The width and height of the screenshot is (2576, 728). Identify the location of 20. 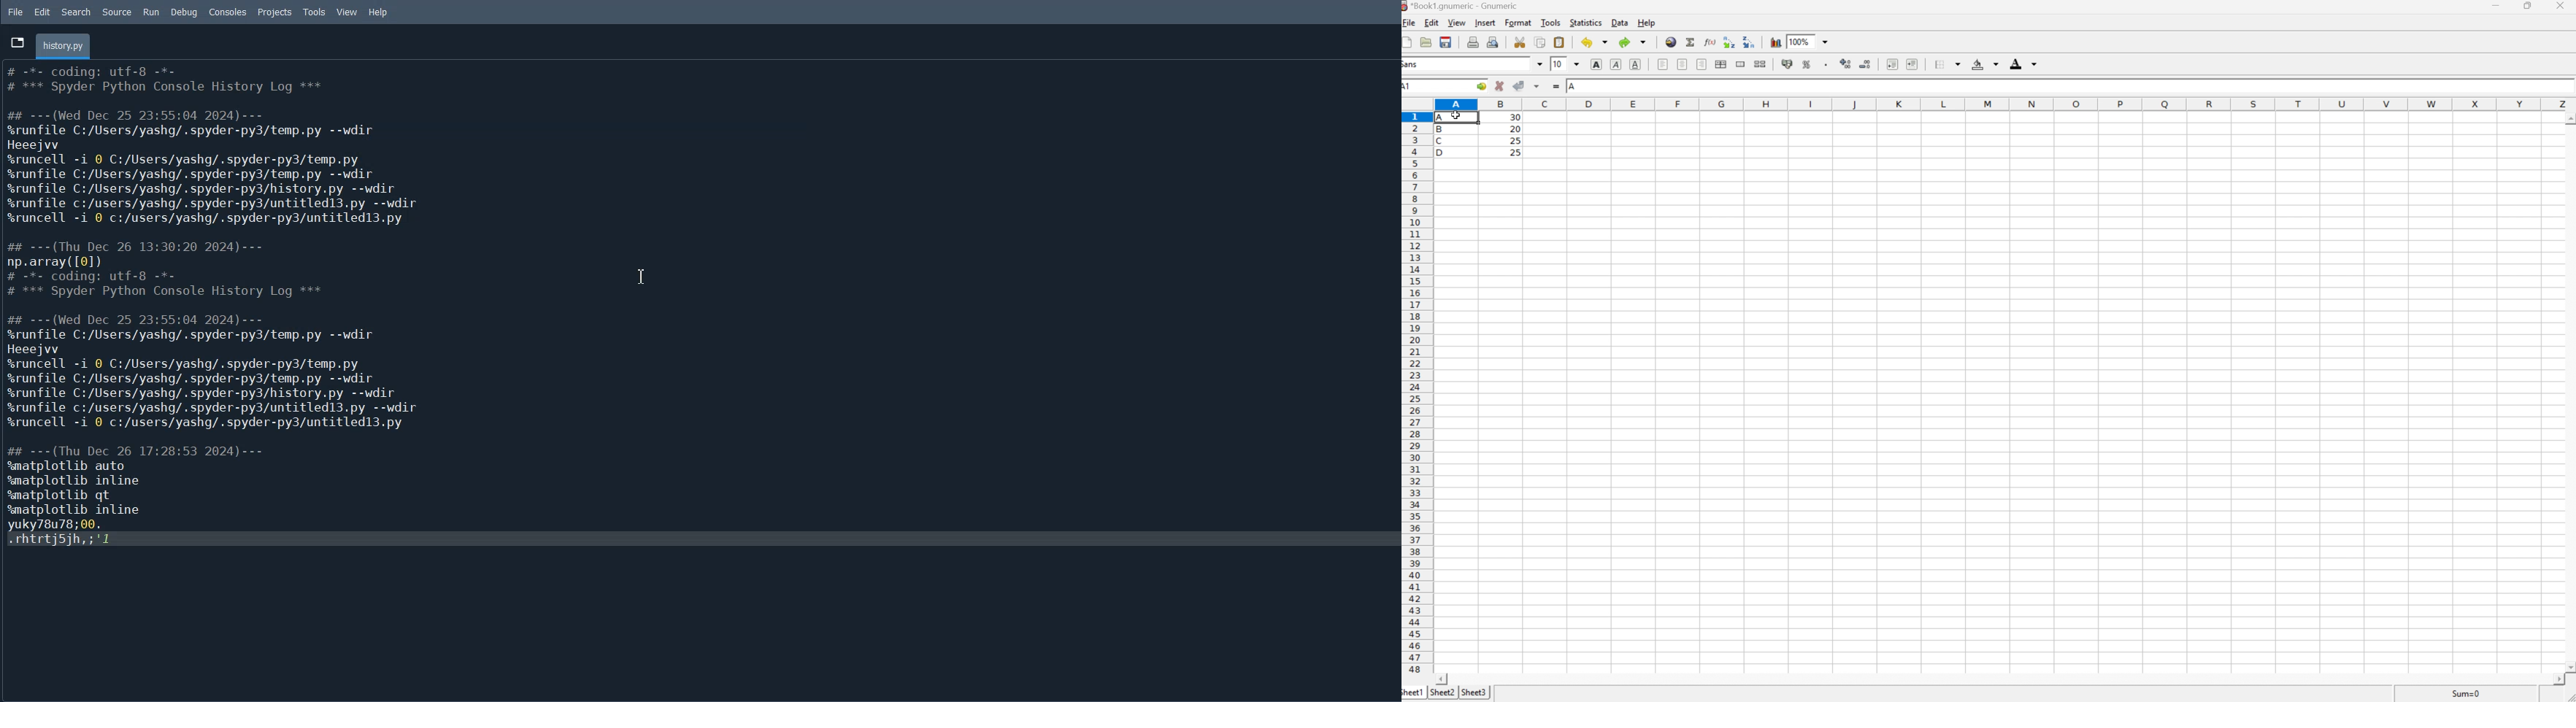
(1515, 129).